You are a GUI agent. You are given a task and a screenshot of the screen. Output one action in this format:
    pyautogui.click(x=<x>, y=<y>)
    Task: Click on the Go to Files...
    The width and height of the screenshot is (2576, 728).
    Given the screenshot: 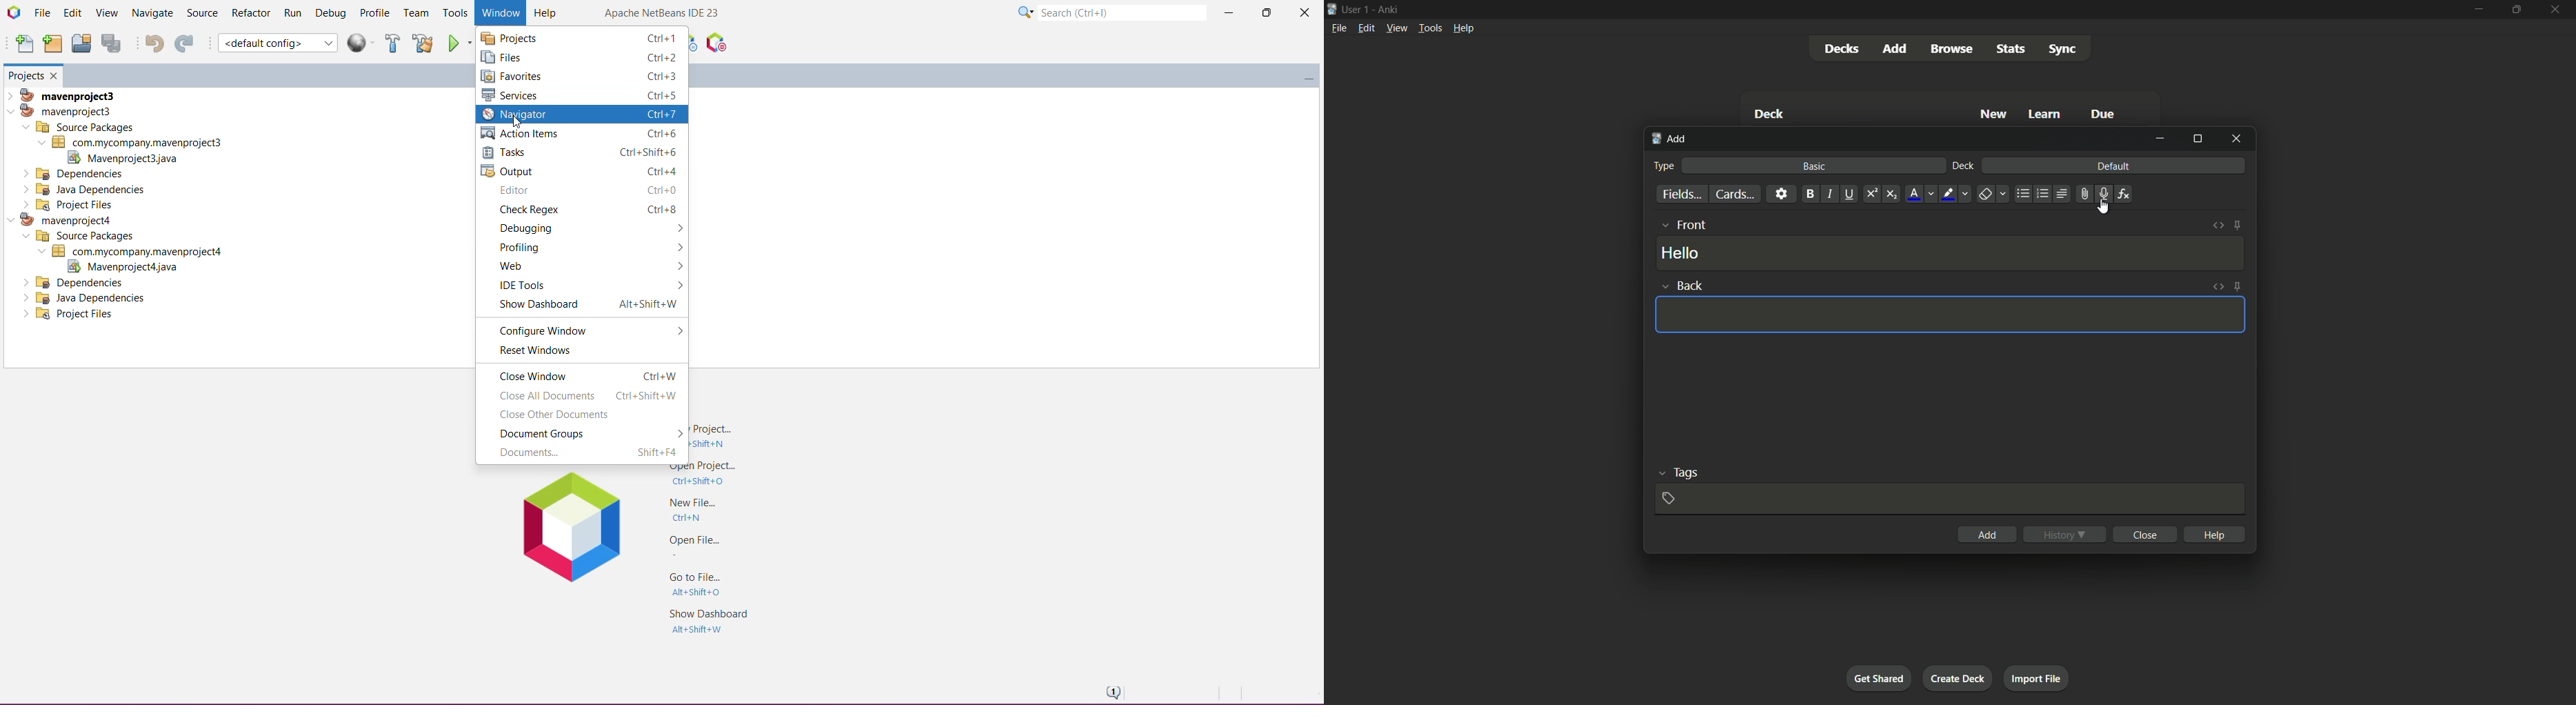 What is the action you would take?
    pyautogui.click(x=698, y=584)
    